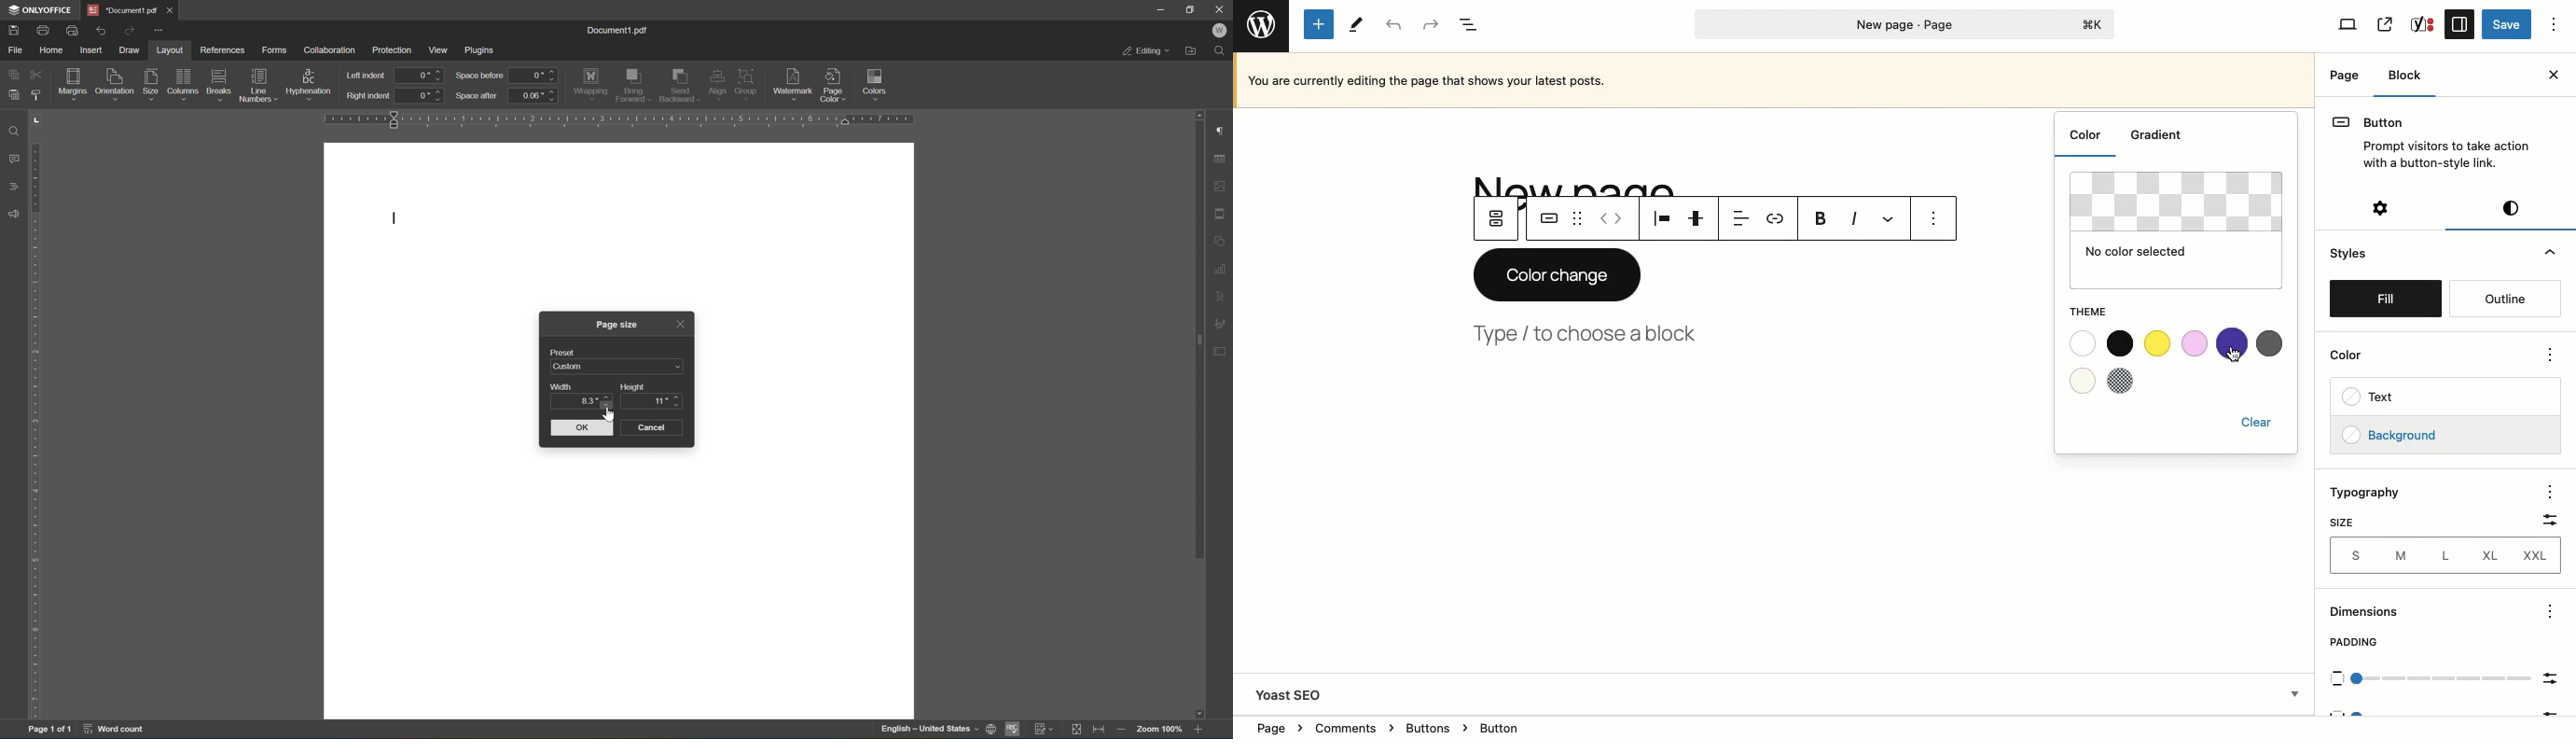 This screenshot has width=2576, height=756. Describe the element at coordinates (2347, 24) in the screenshot. I see `View` at that location.